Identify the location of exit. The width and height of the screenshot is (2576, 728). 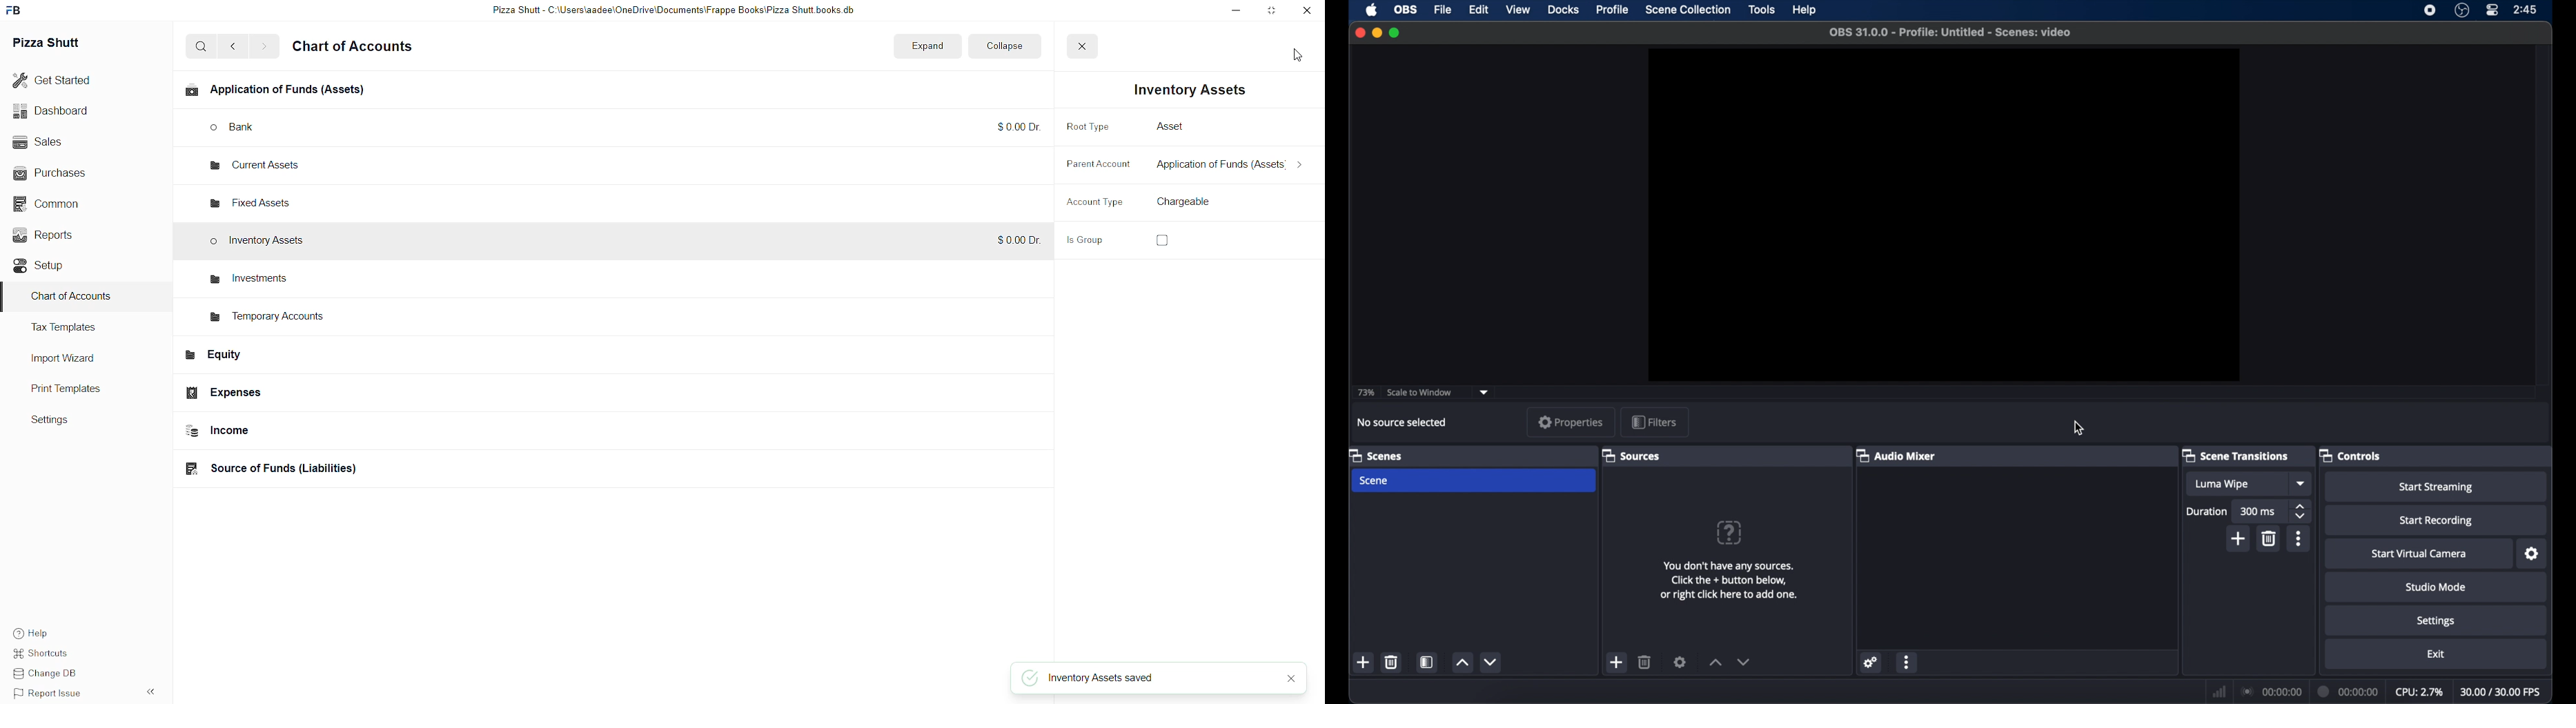
(2436, 654).